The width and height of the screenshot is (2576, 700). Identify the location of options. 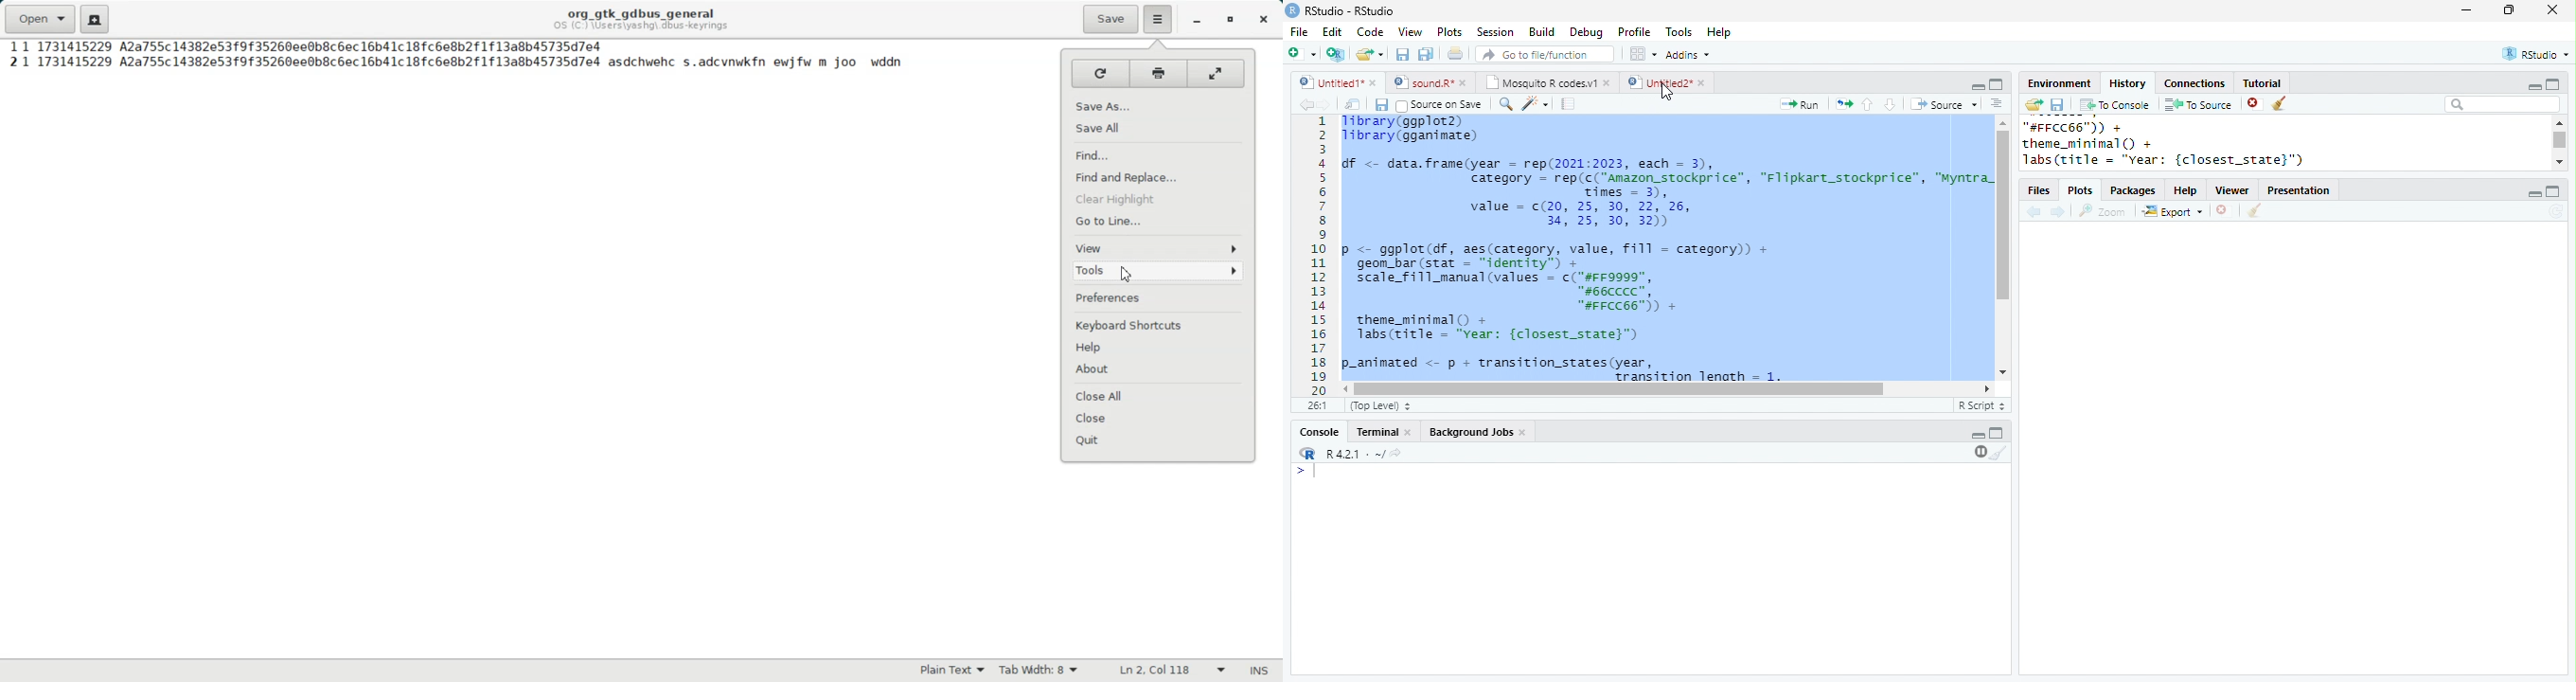
(1995, 103).